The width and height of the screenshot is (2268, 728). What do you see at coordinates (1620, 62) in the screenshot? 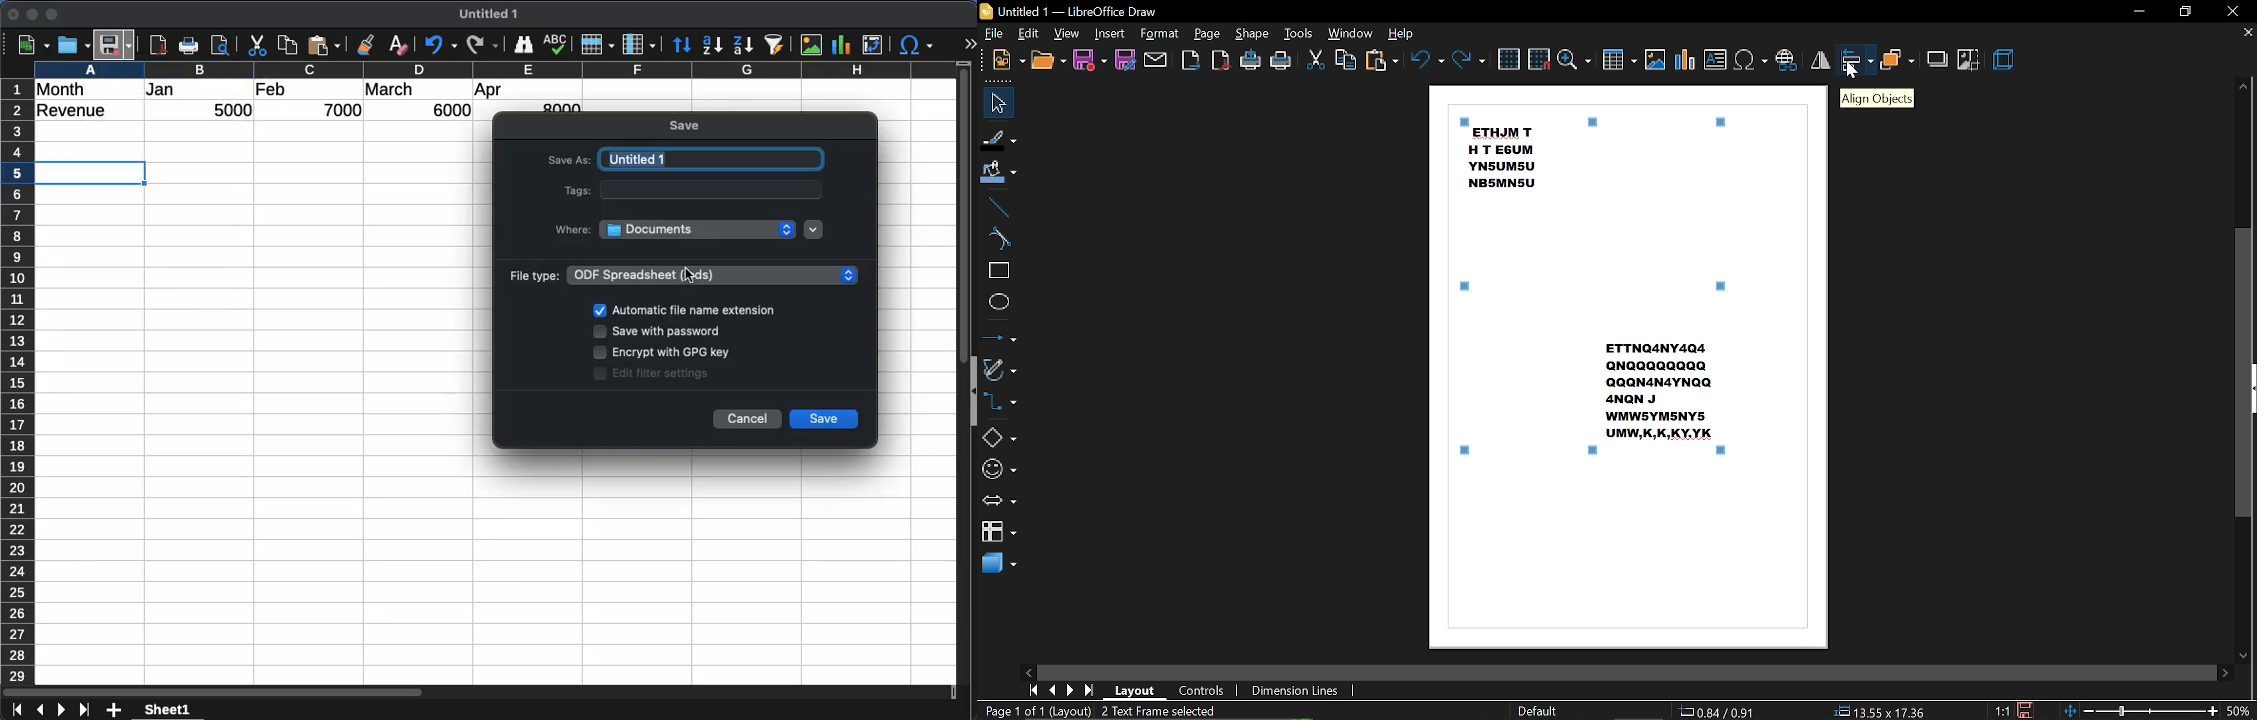
I see `insert table` at bounding box center [1620, 62].